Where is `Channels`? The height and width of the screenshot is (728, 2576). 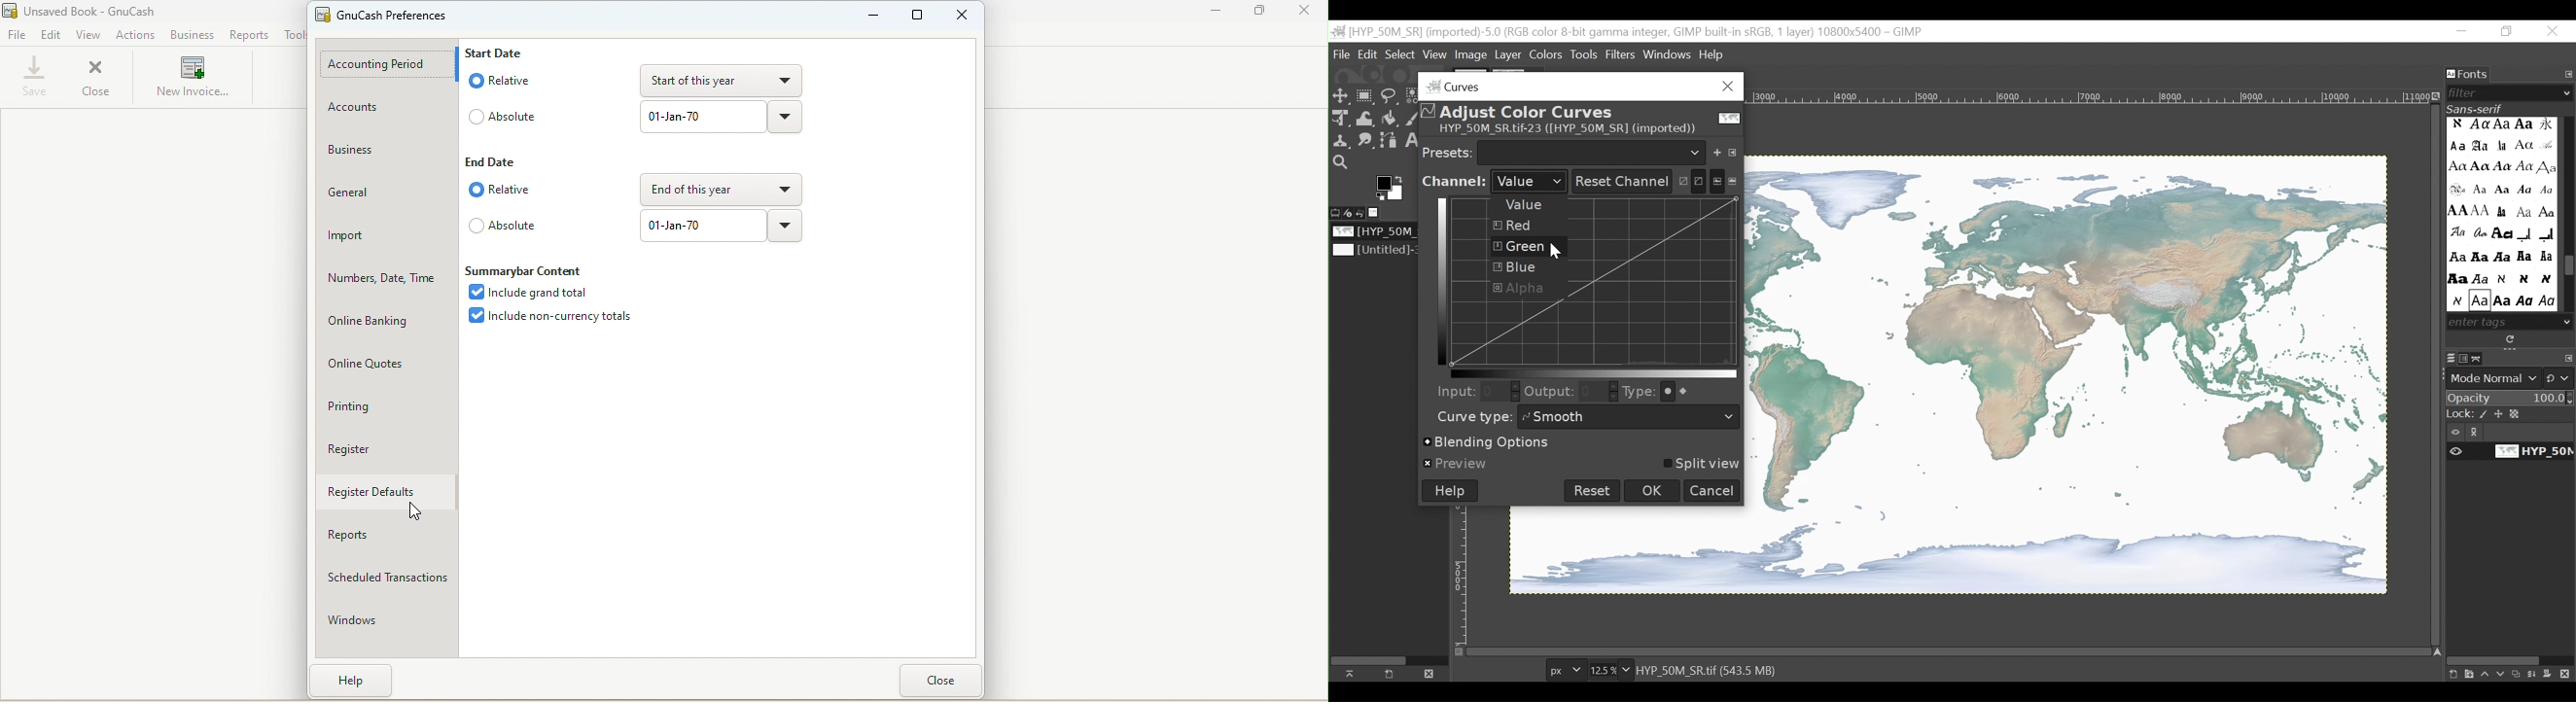 Channels is located at coordinates (2467, 358).